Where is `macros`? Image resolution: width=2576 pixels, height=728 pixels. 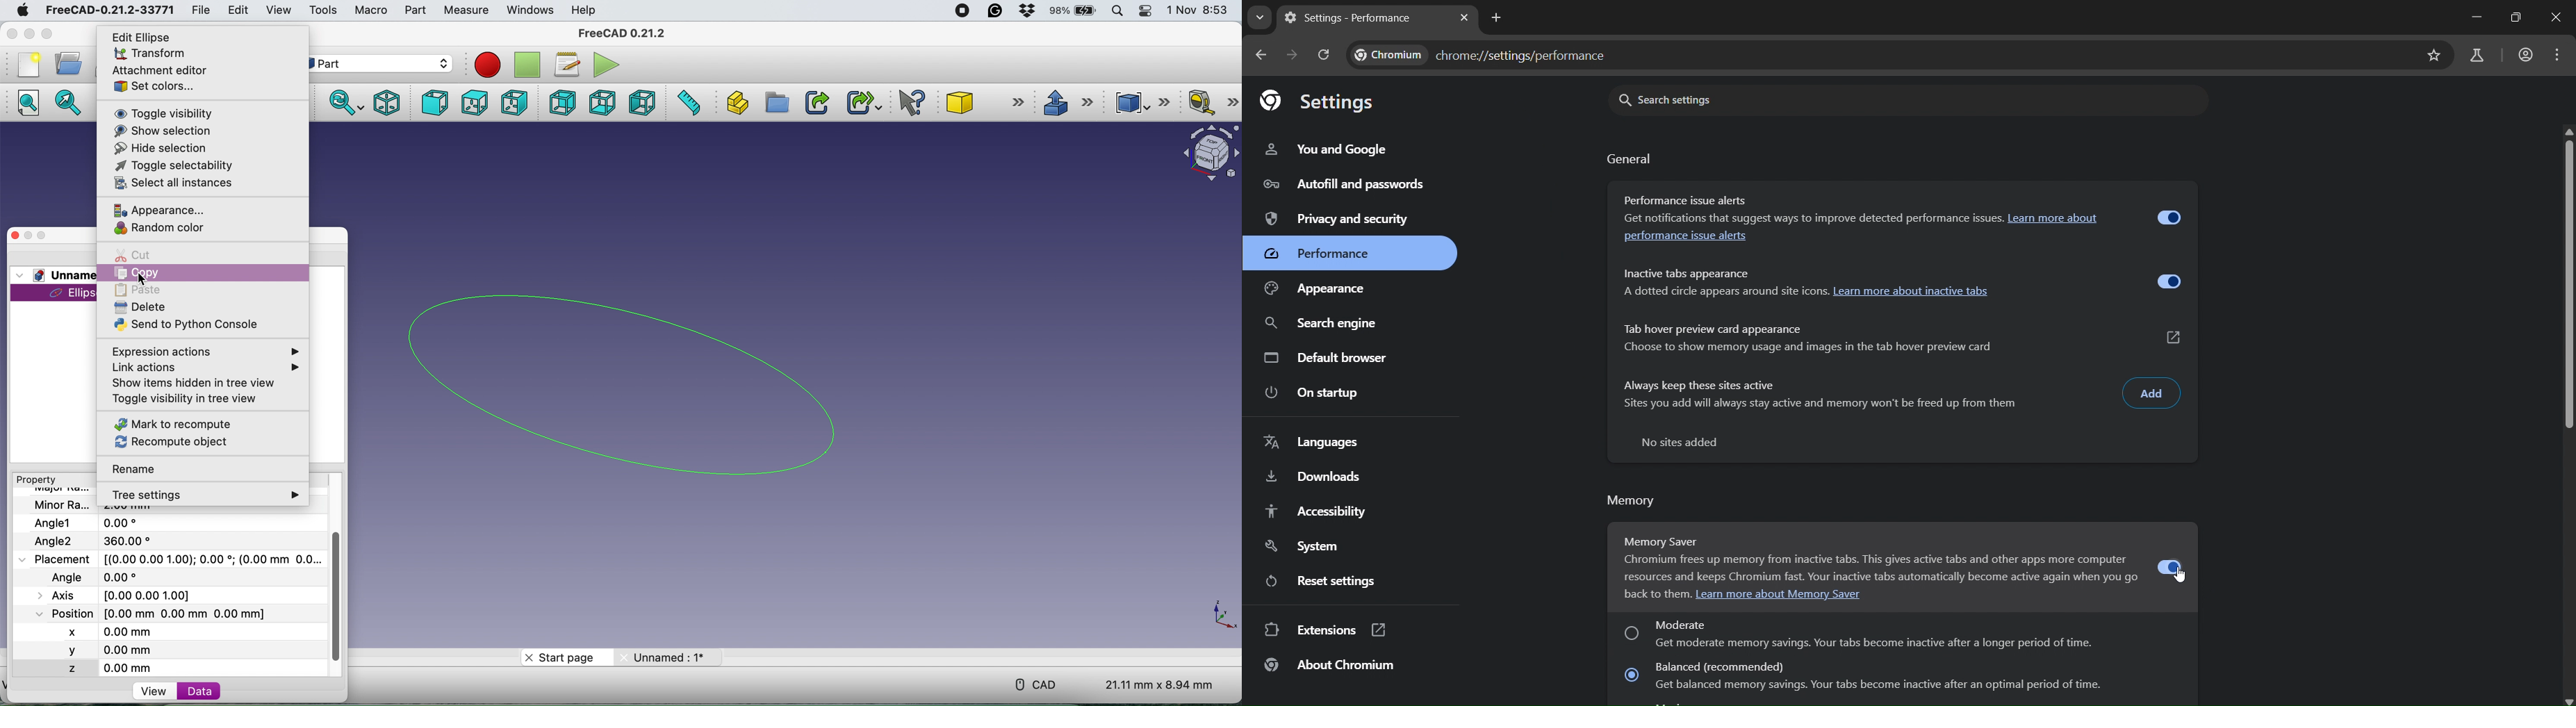
macros is located at coordinates (567, 63).